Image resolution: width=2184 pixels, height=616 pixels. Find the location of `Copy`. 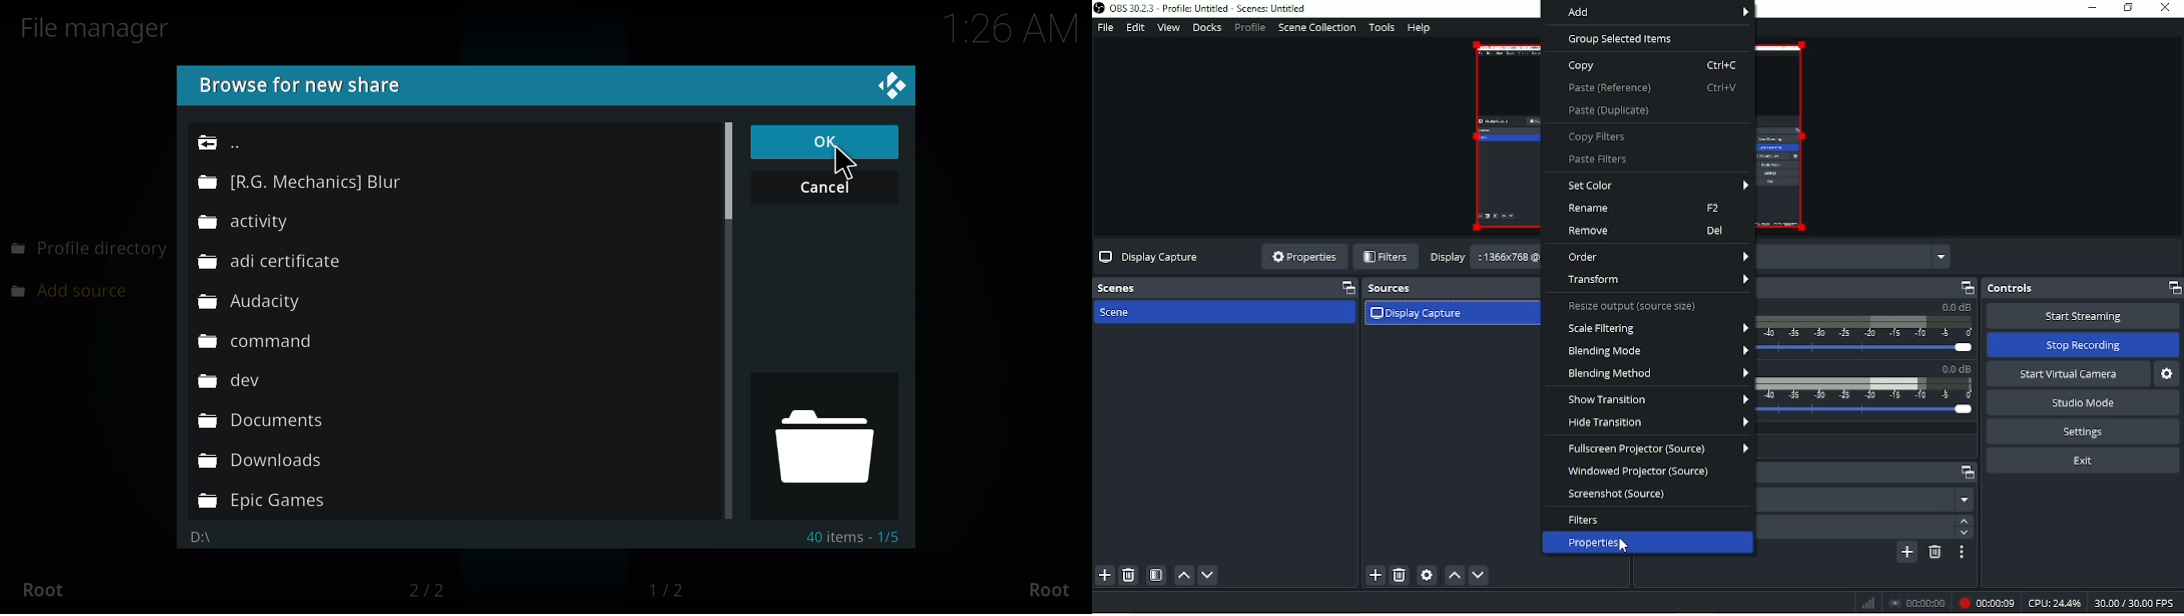

Copy is located at coordinates (1652, 65).